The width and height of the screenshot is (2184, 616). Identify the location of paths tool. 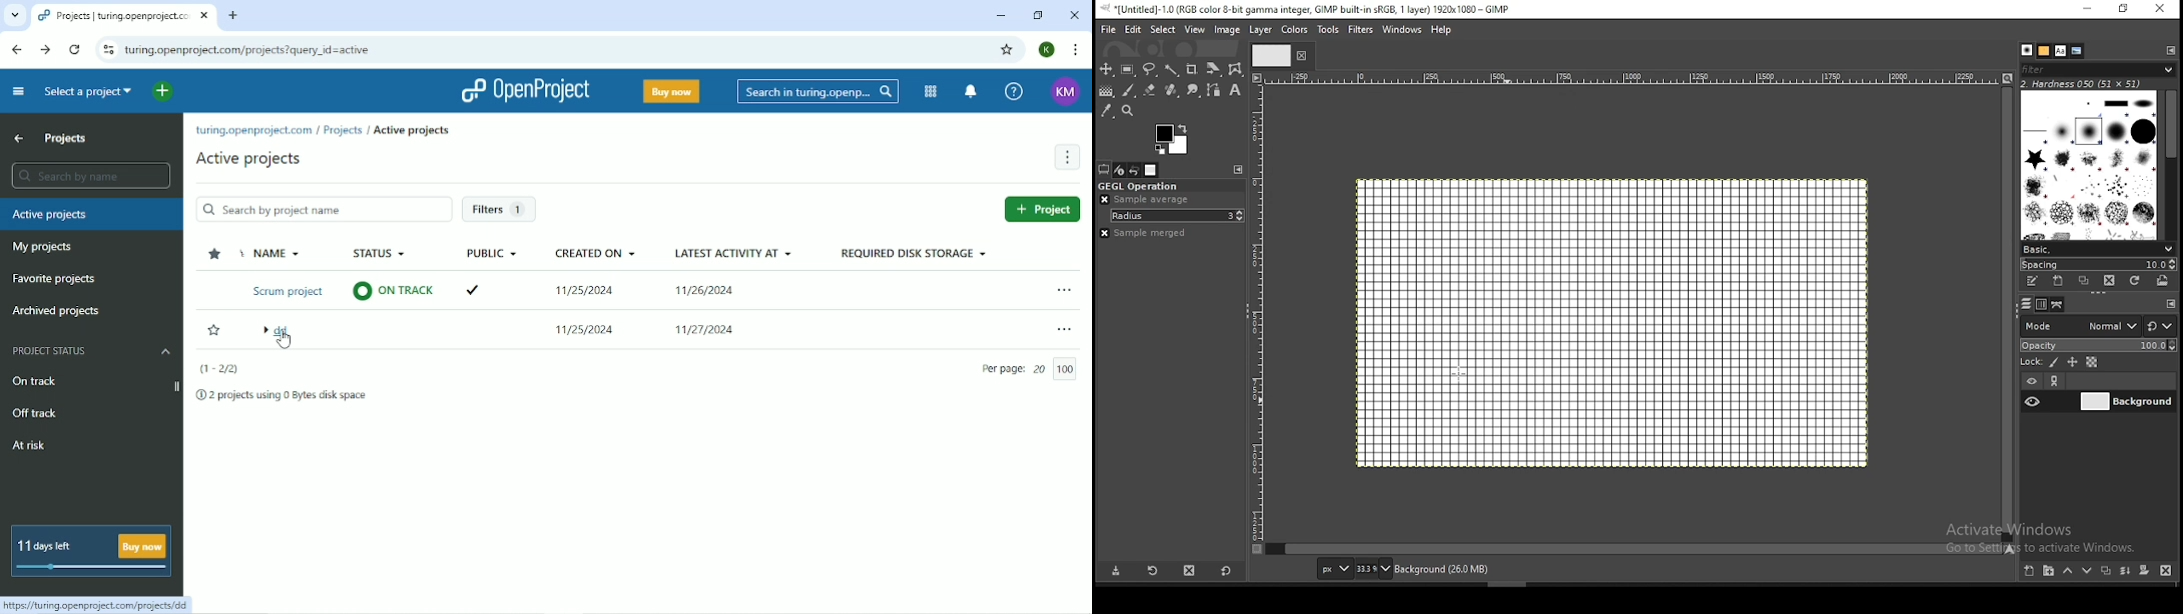
(1218, 89).